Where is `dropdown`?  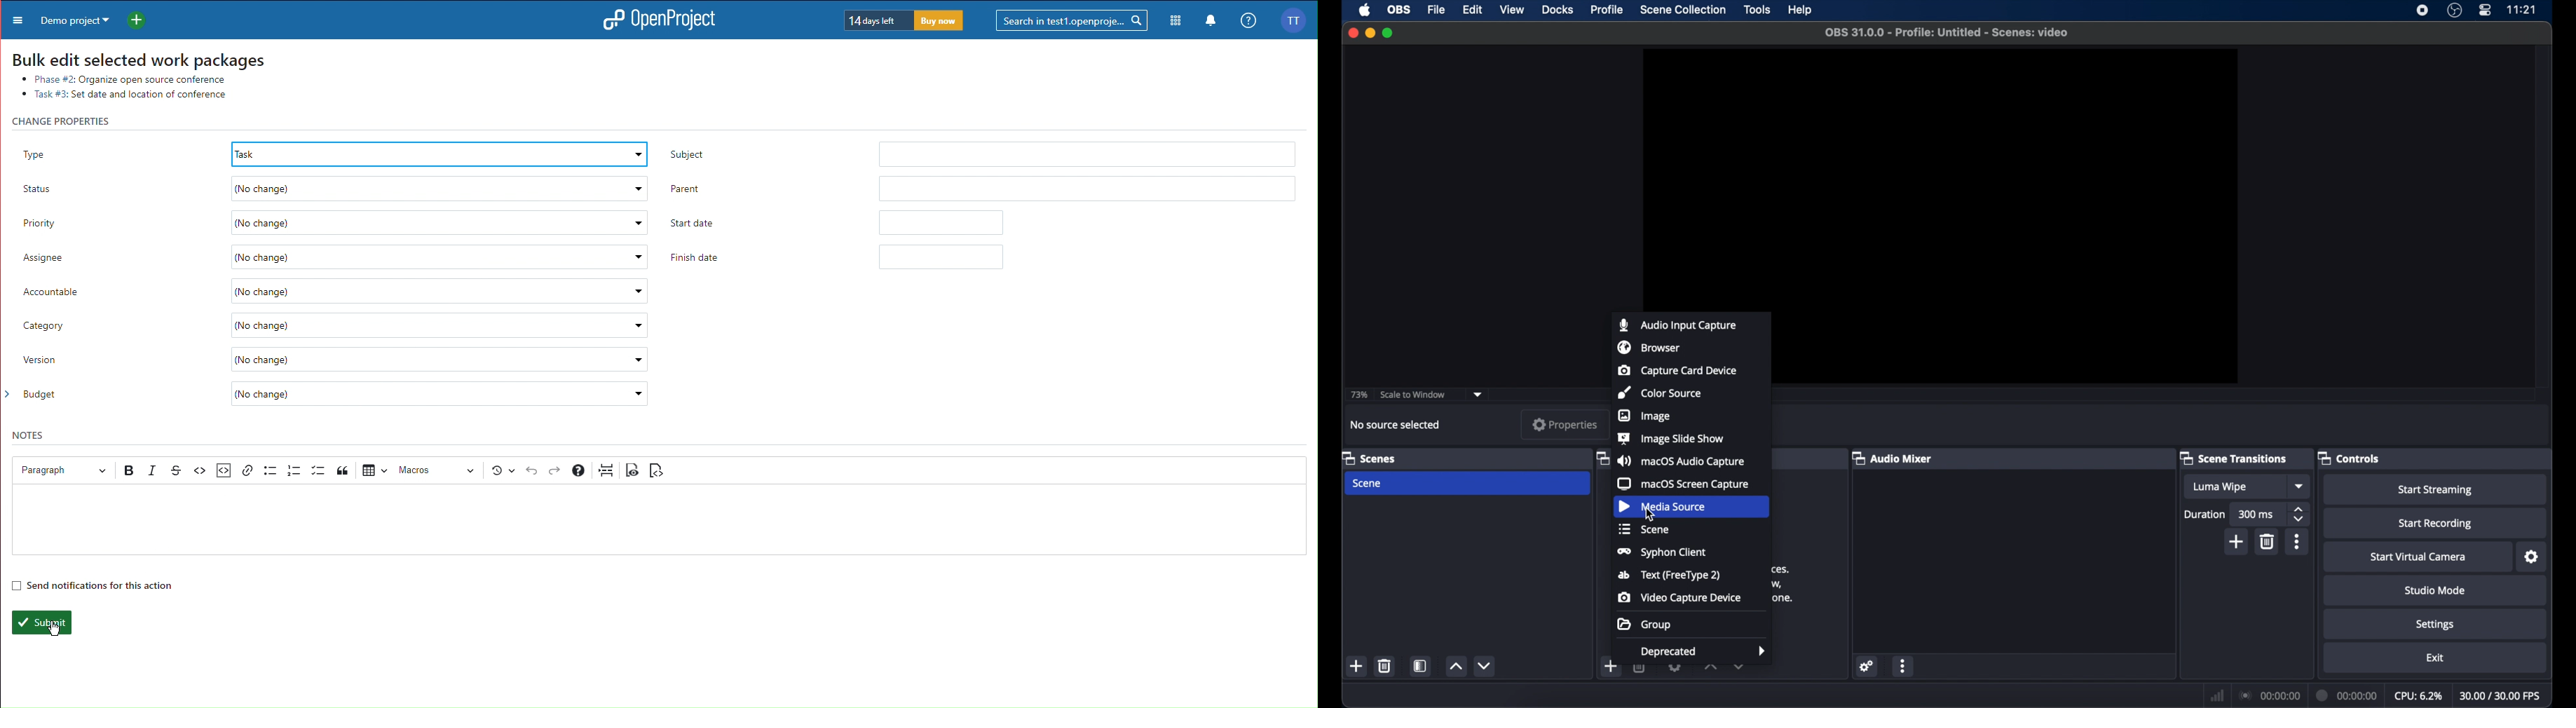
dropdown is located at coordinates (1478, 395).